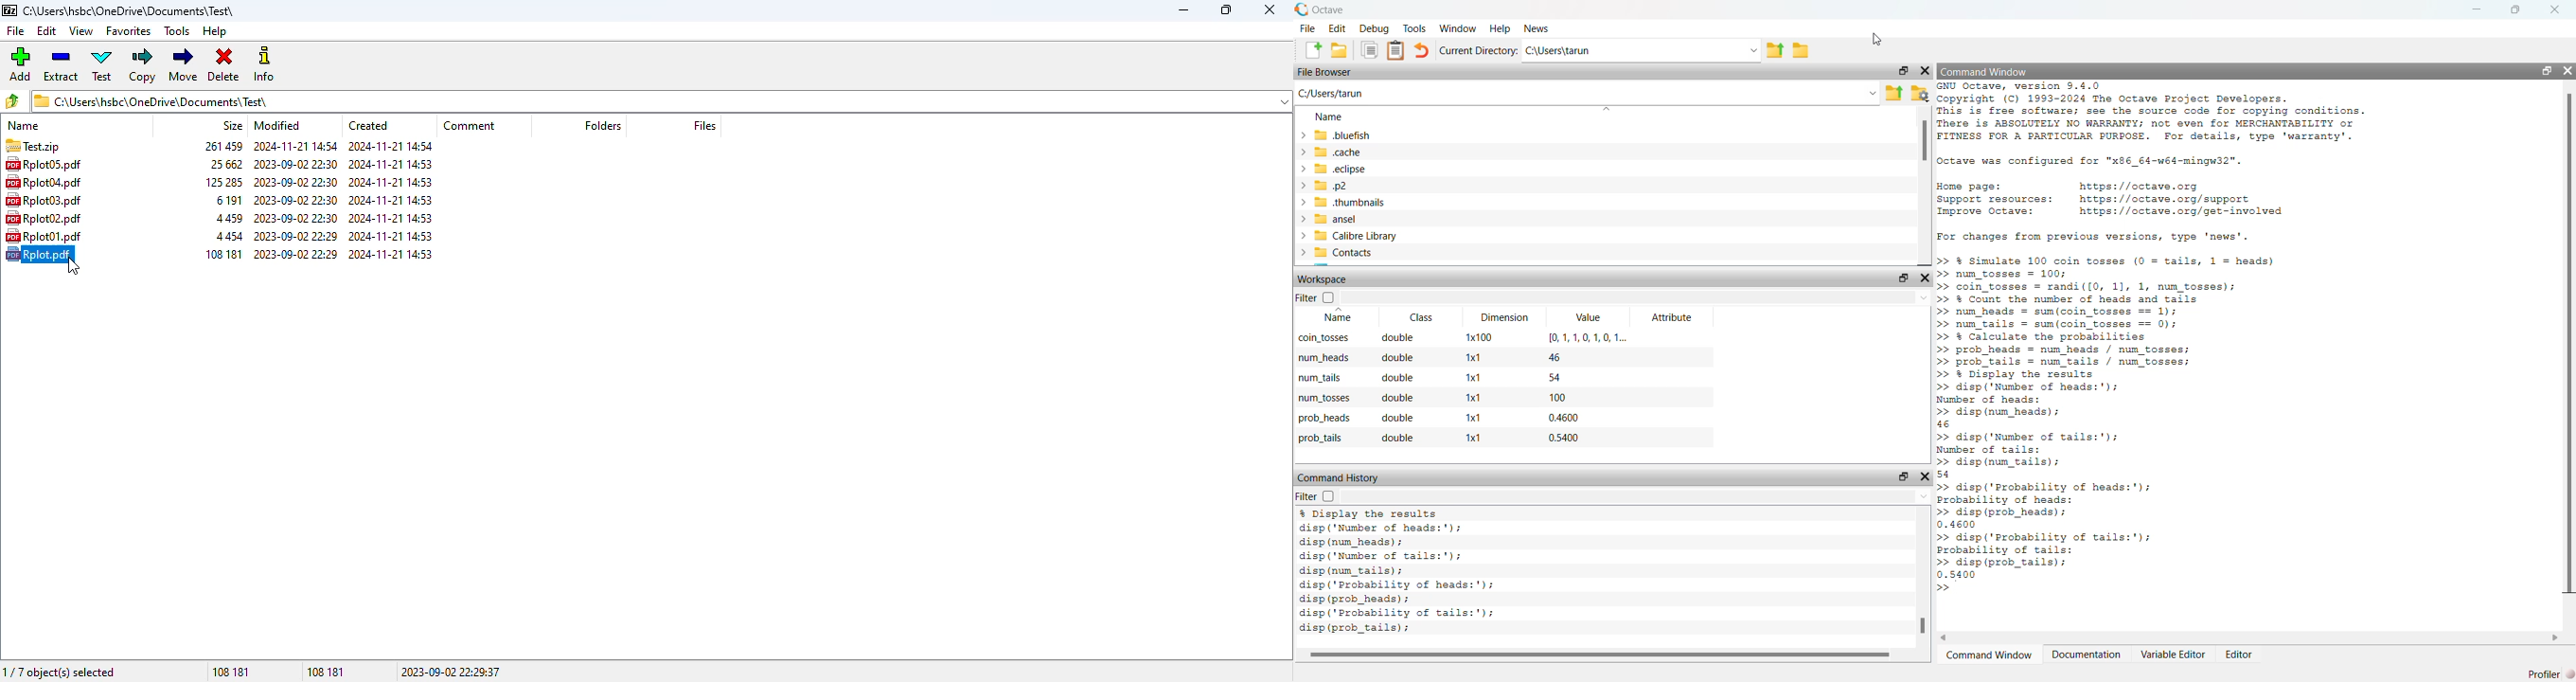 This screenshot has width=2576, height=700. What do you see at coordinates (1313, 49) in the screenshot?
I see `New file` at bounding box center [1313, 49].